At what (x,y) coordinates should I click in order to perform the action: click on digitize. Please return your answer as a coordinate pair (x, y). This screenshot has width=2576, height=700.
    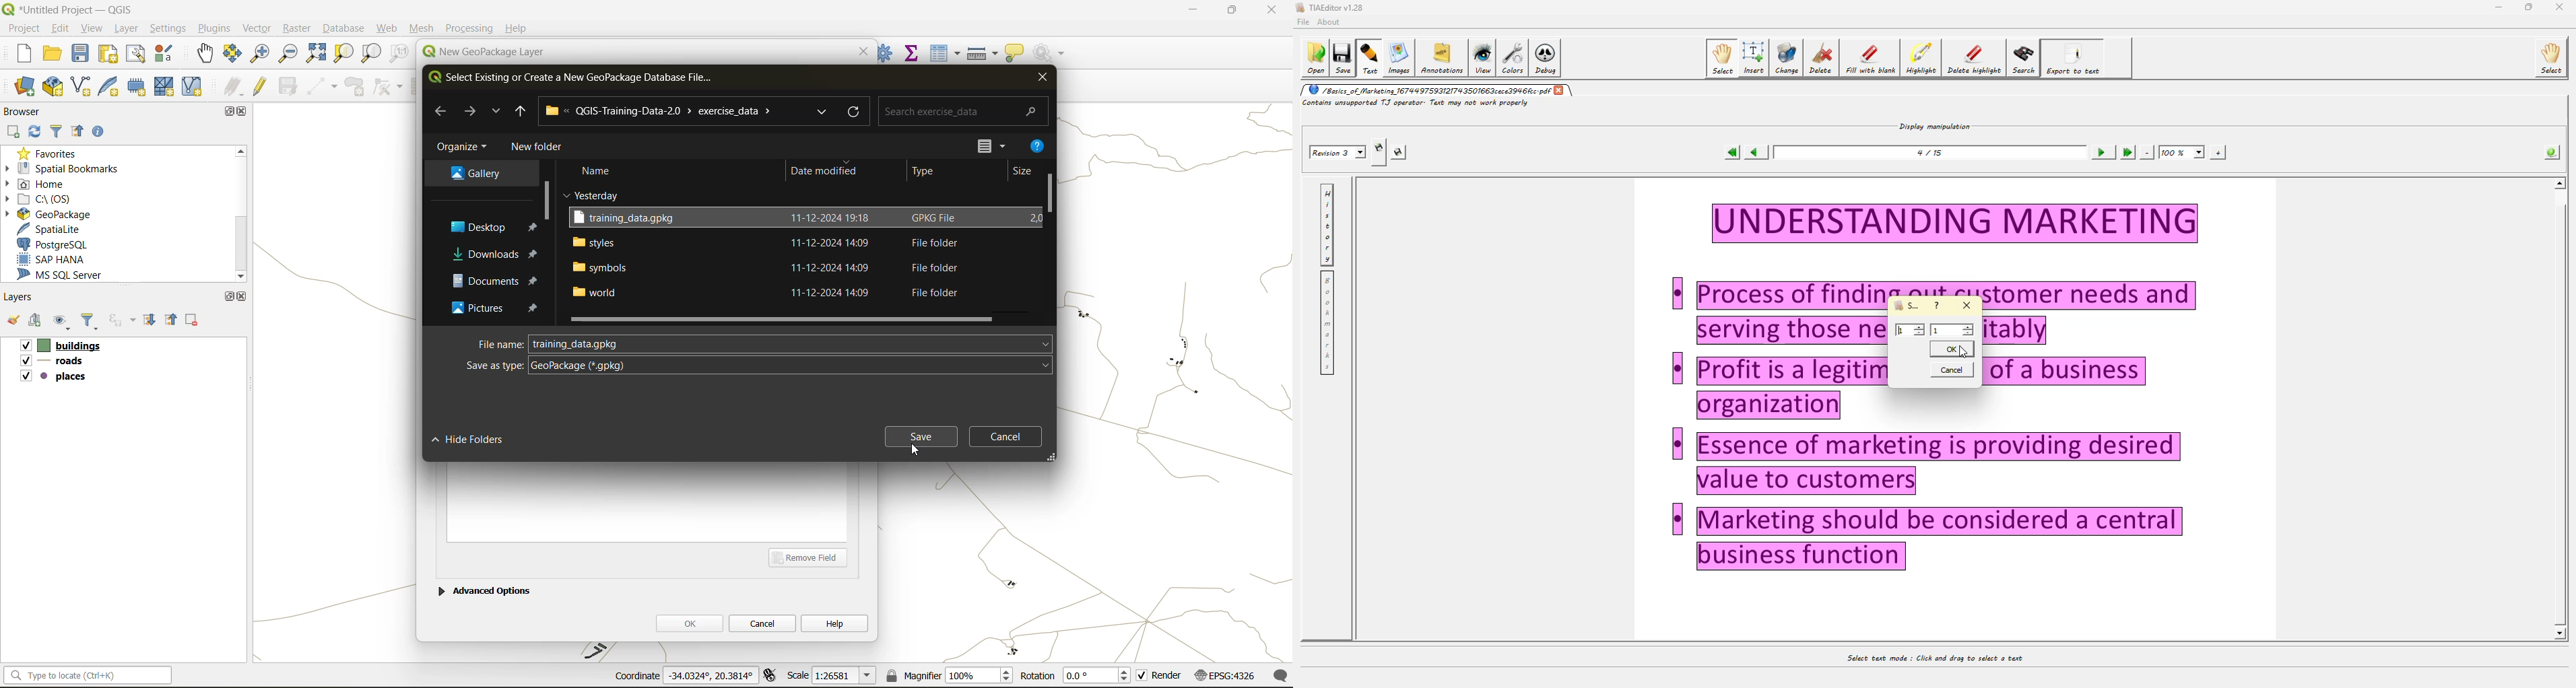
    Looking at the image, I should click on (323, 87).